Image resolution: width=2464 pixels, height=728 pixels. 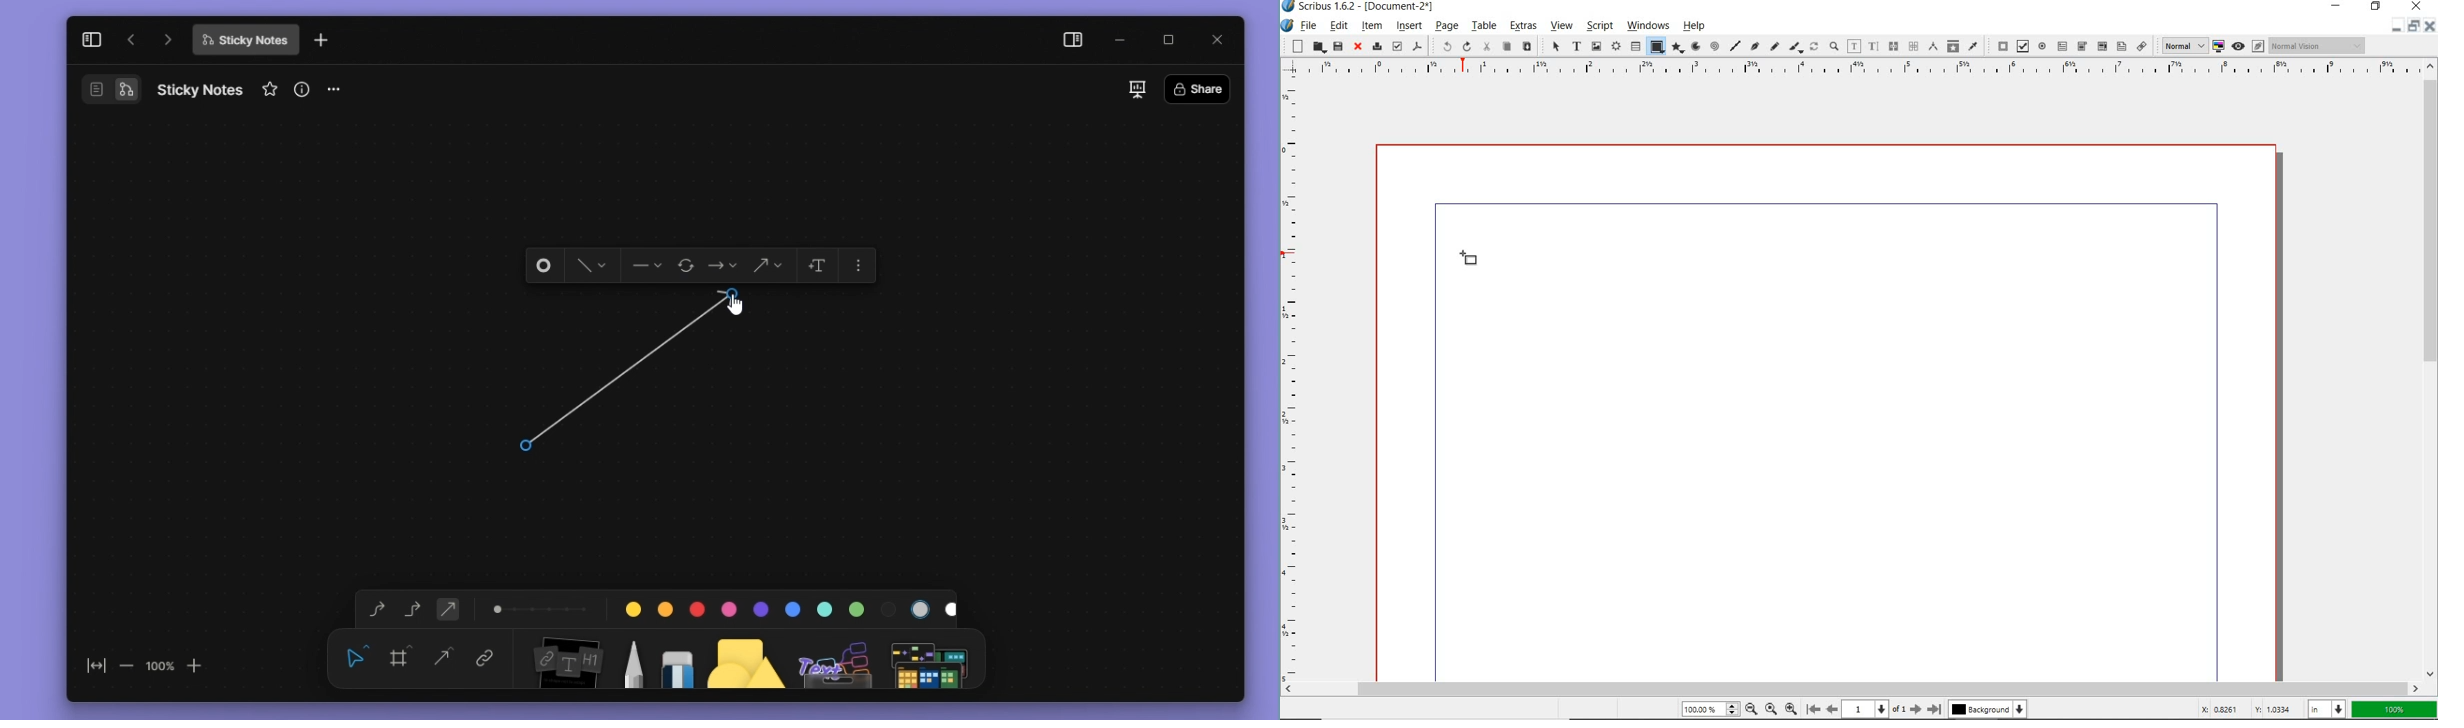 What do you see at coordinates (723, 266) in the screenshot?
I see `end point style` at bounding box center [723, 266].